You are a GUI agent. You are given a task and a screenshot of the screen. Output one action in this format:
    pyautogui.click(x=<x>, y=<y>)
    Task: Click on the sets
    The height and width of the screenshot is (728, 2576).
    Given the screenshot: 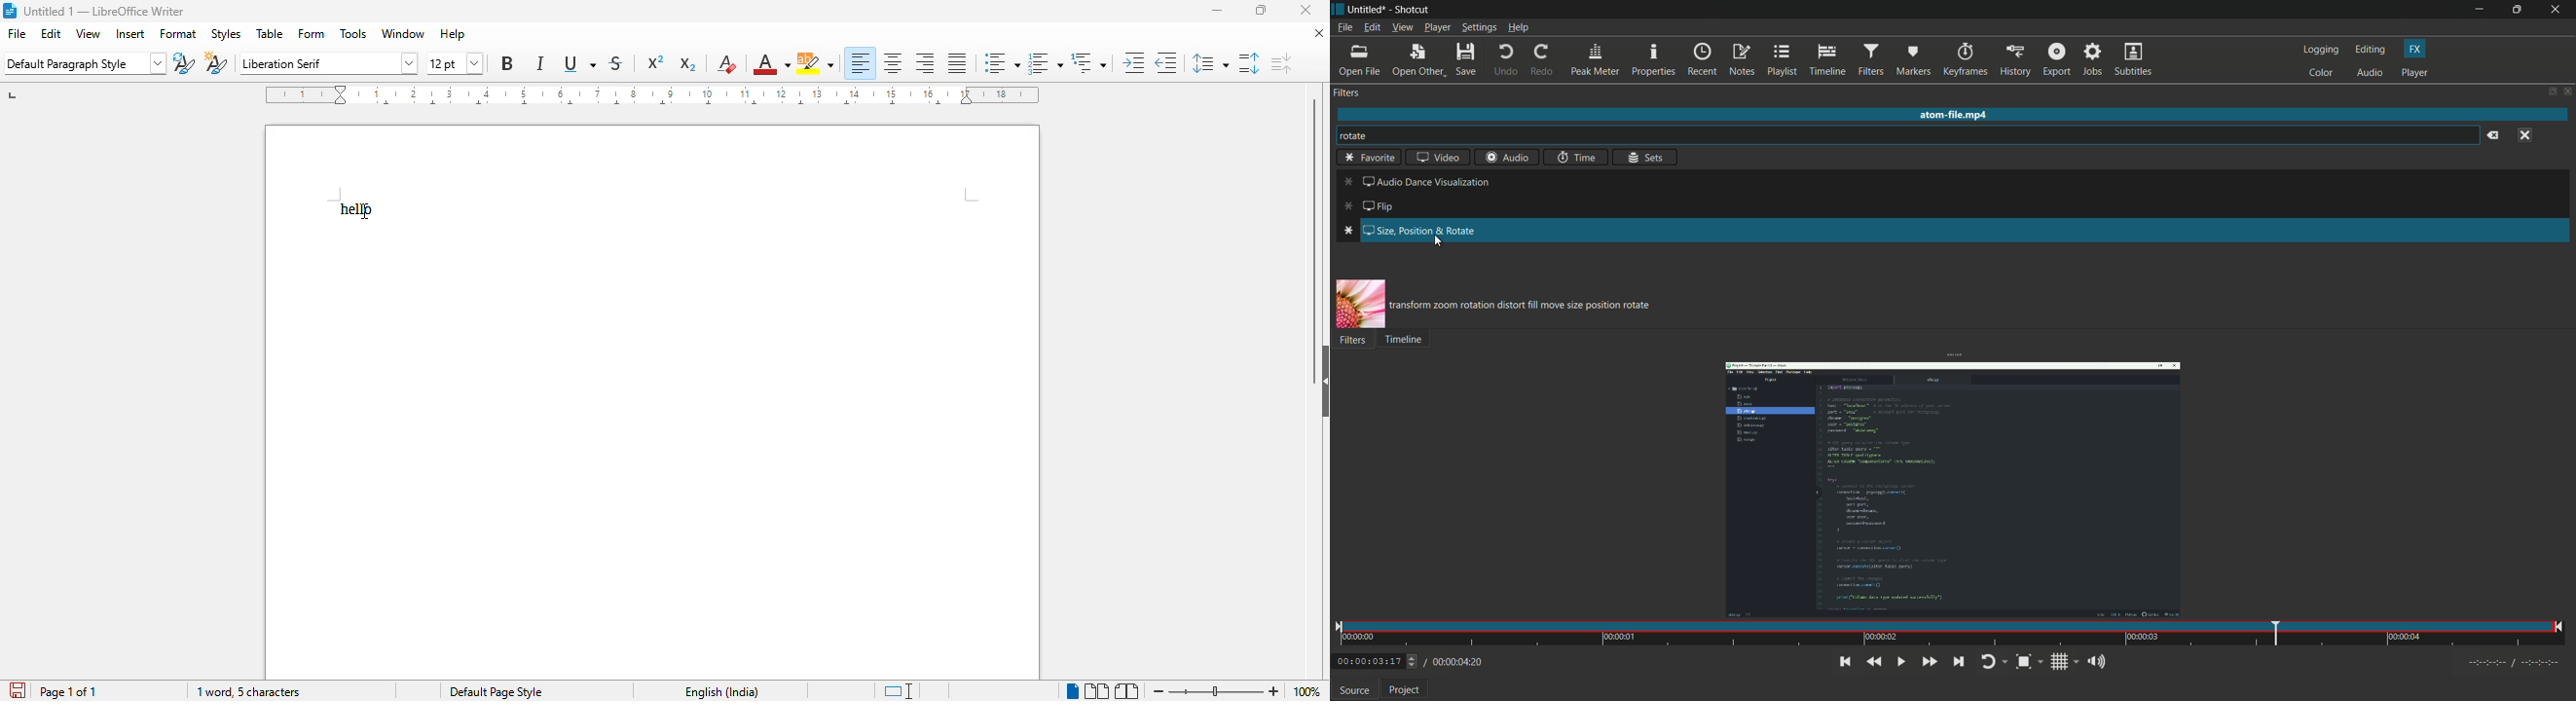 What is the action you would take?
    pyautogui.click(x=1645, y=156)
    